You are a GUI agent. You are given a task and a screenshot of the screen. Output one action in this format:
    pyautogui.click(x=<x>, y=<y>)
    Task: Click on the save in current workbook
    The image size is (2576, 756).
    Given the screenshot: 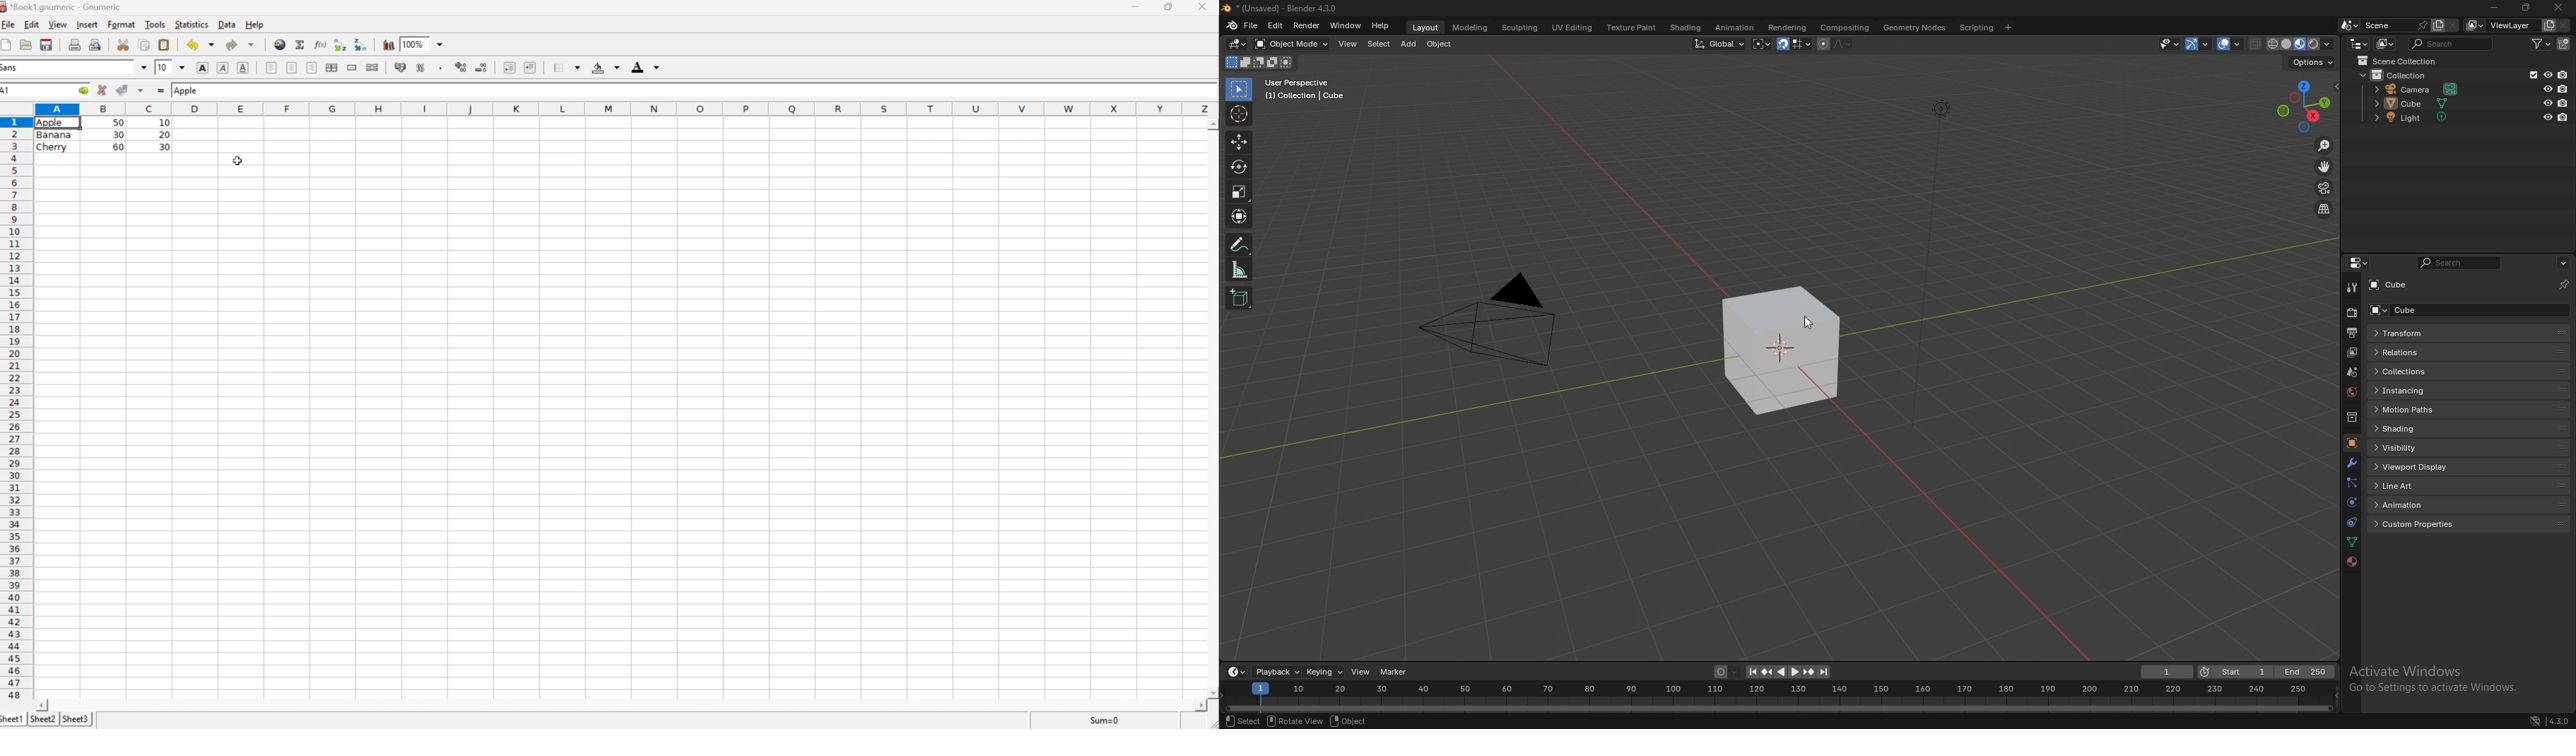 What is the action you would take?
    pyautogui.click(x=46, y=44)
    